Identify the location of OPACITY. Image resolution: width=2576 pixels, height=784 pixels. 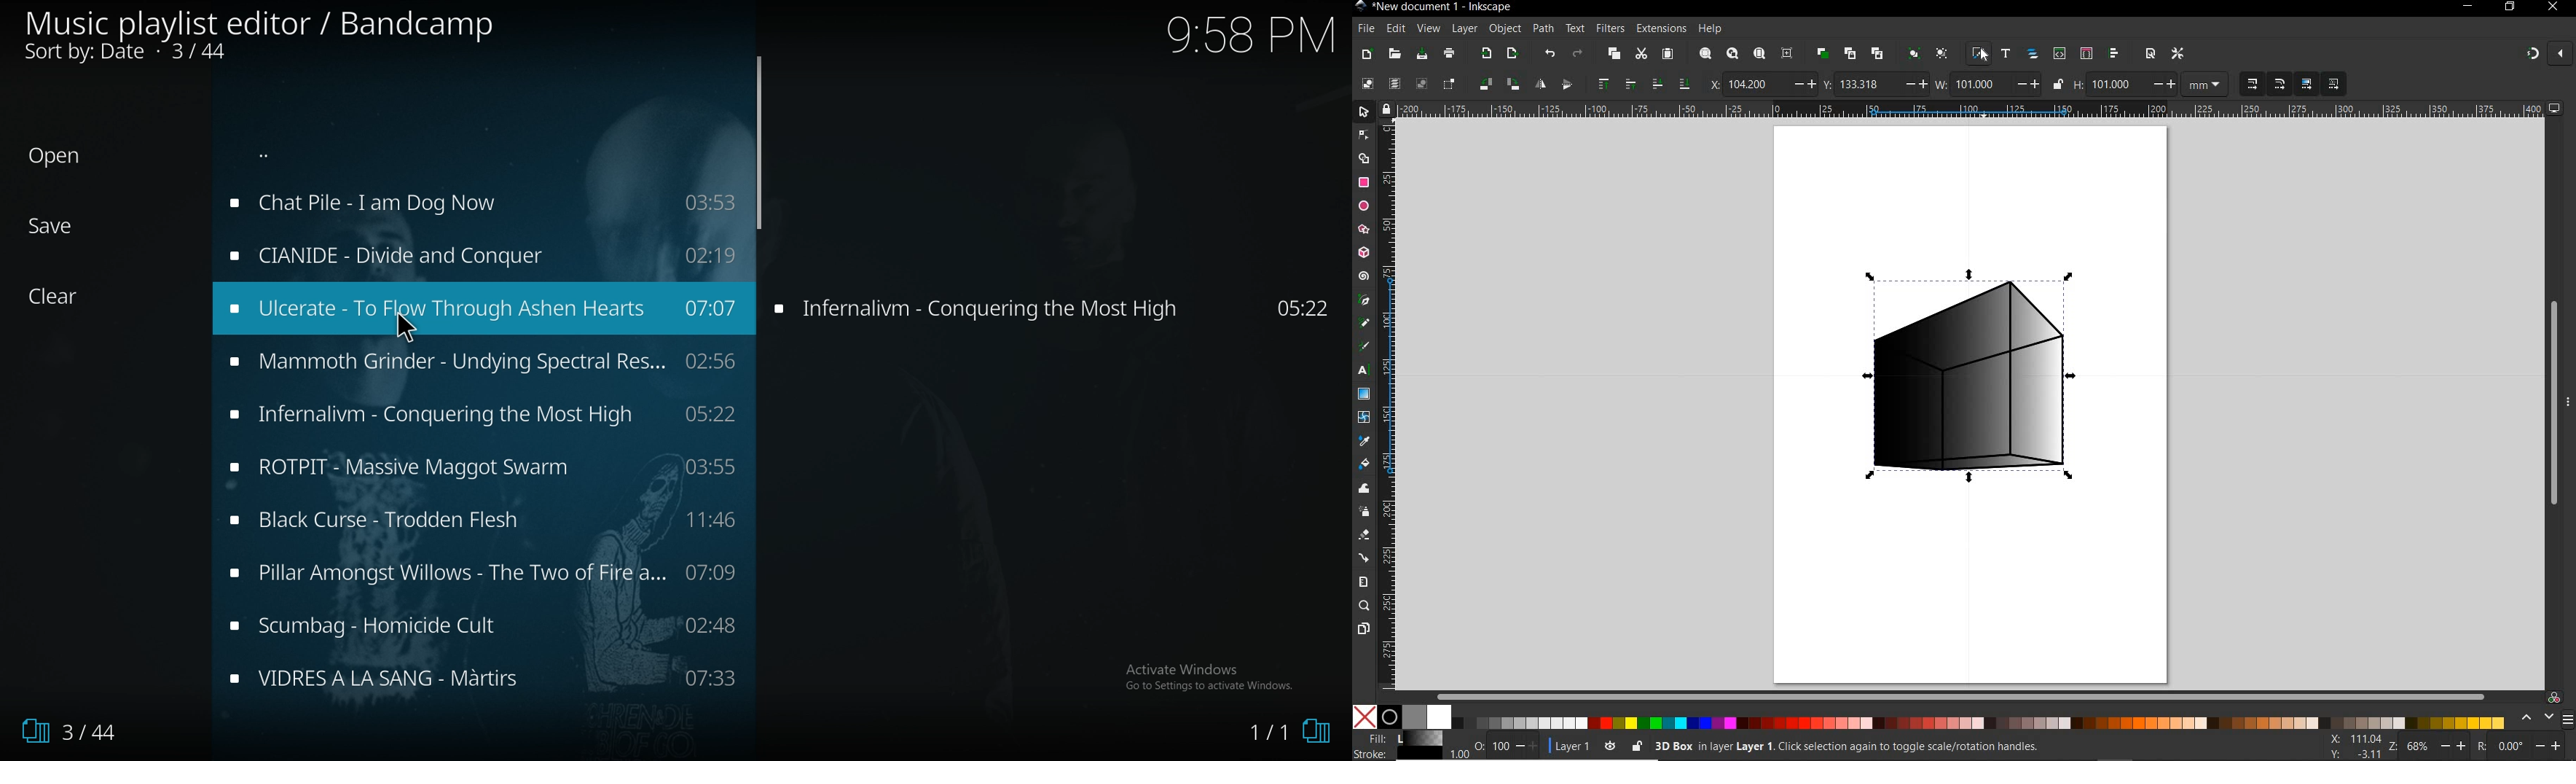
(1480, 742).